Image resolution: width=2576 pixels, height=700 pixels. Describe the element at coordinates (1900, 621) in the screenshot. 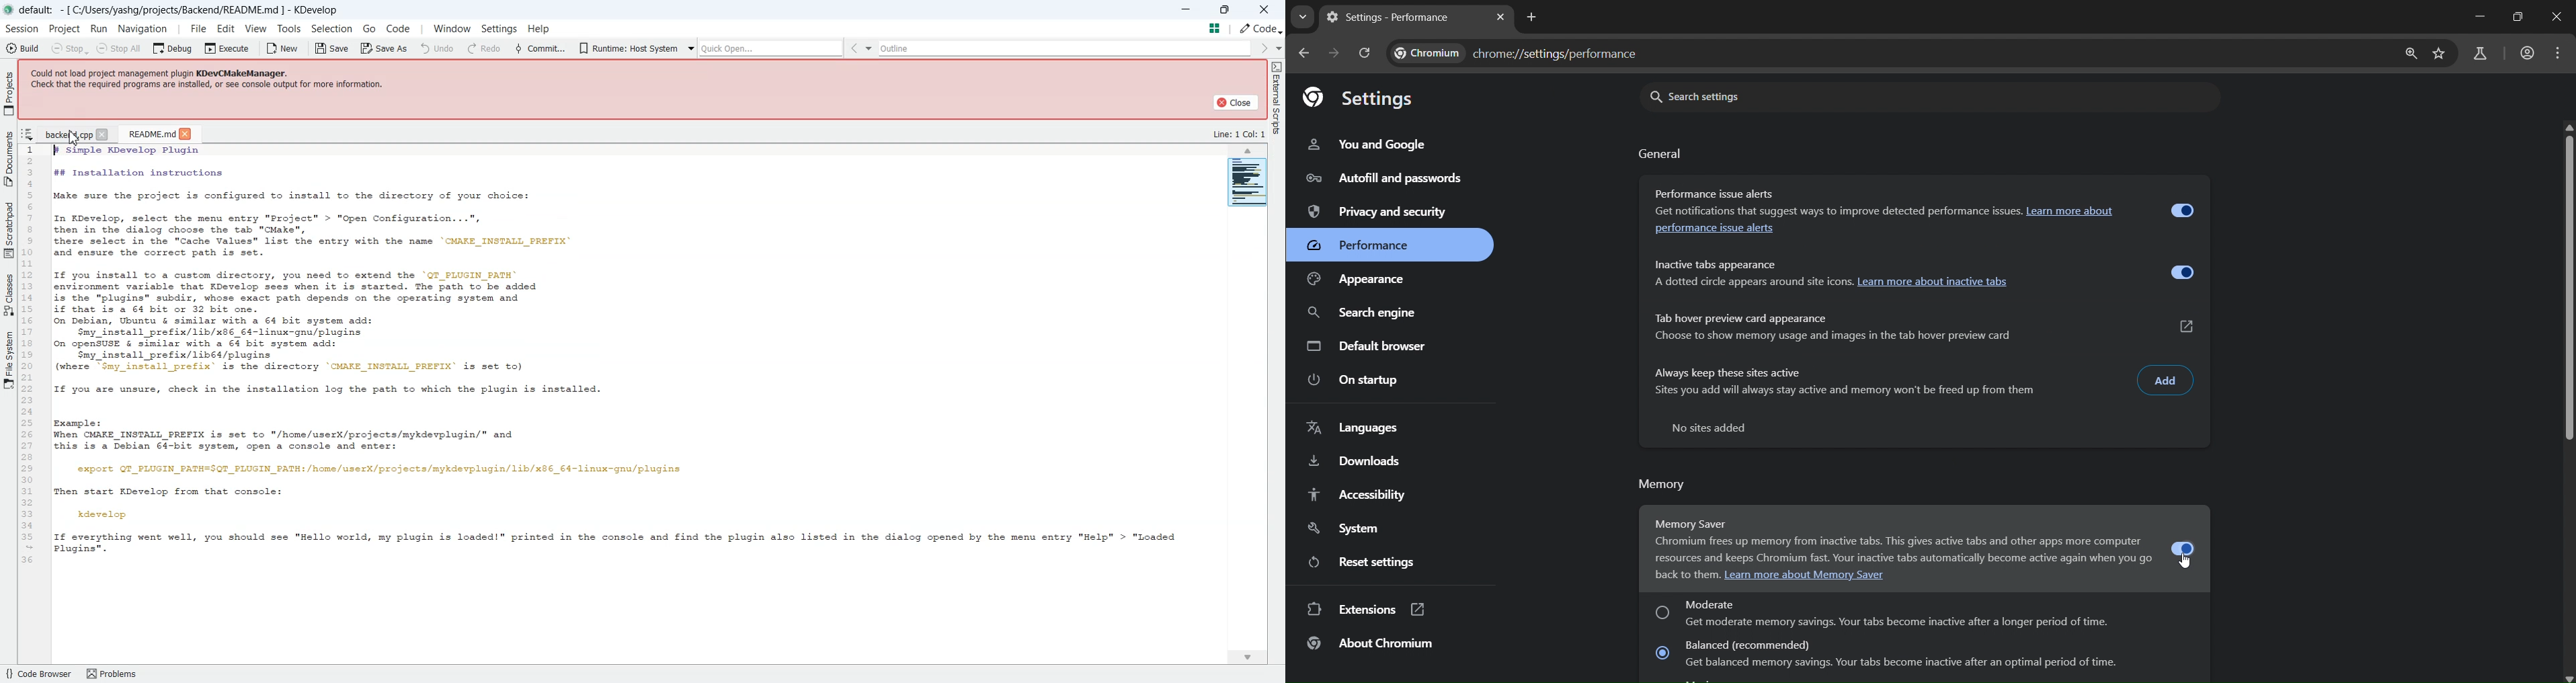

I see `description of moderate` at that location.